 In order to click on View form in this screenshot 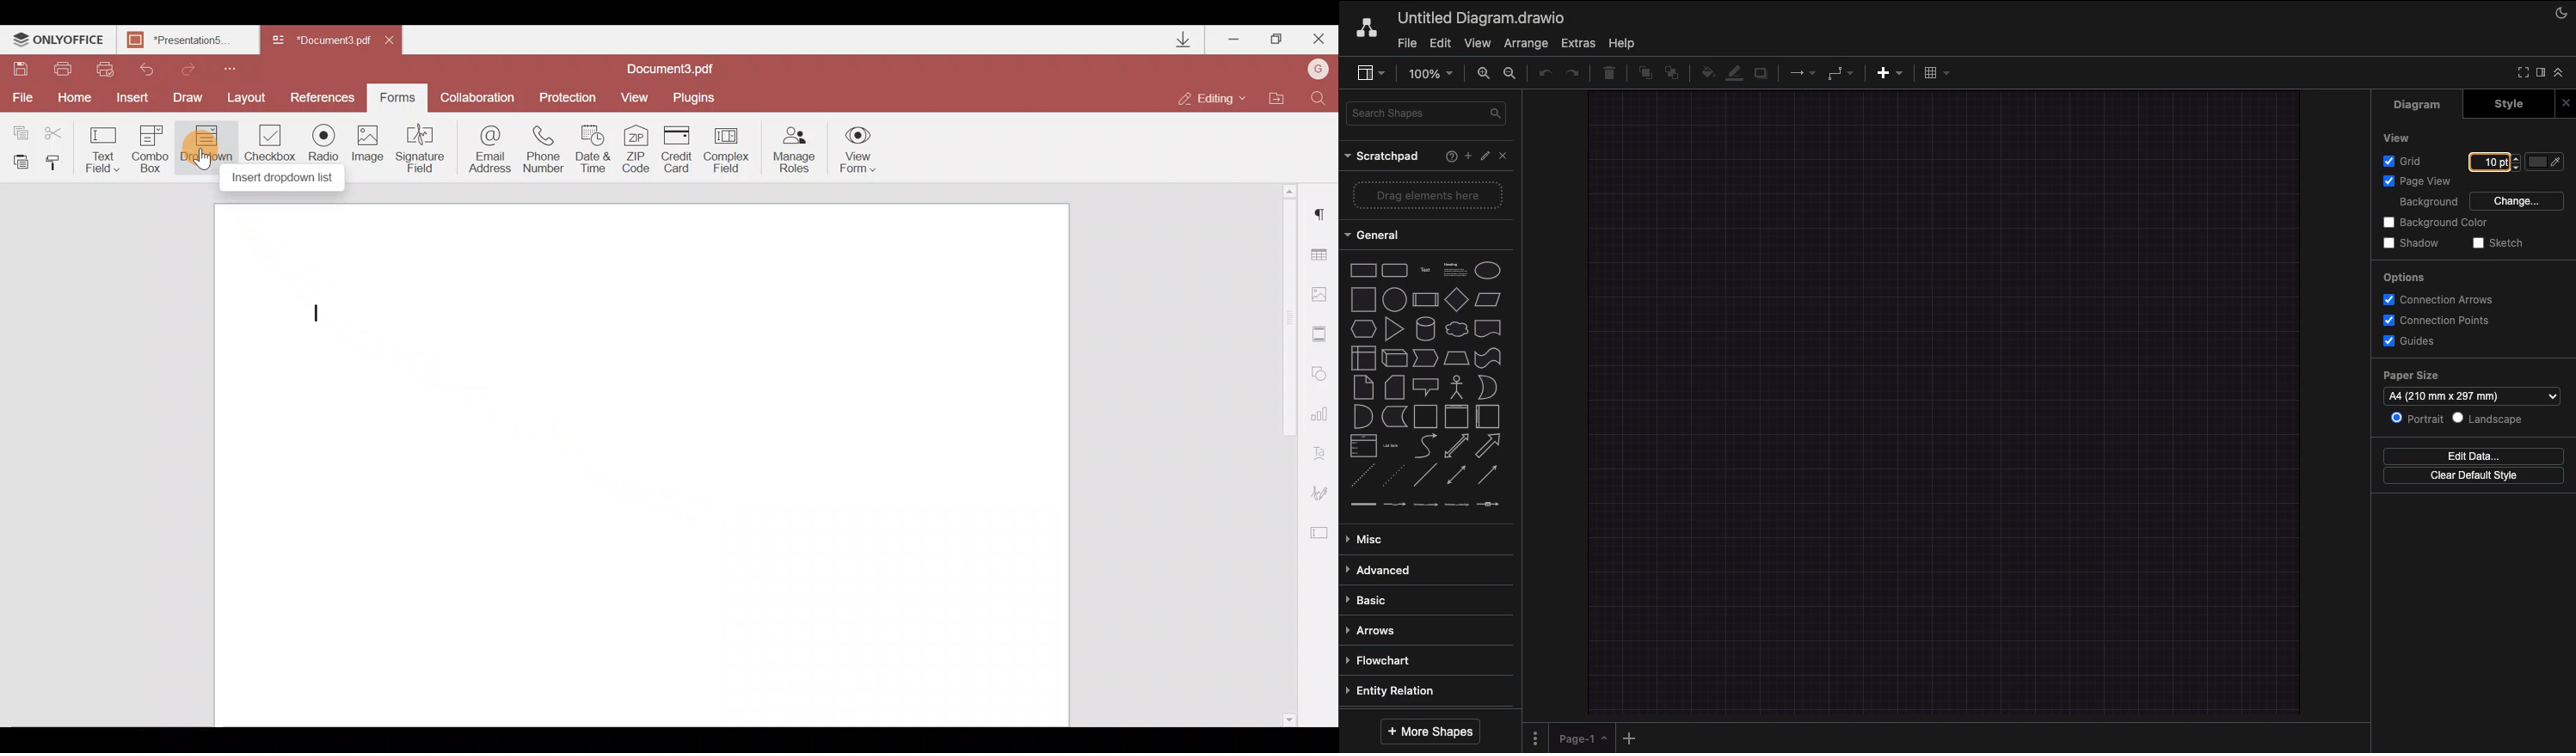, I will do `click(857, 149)`.